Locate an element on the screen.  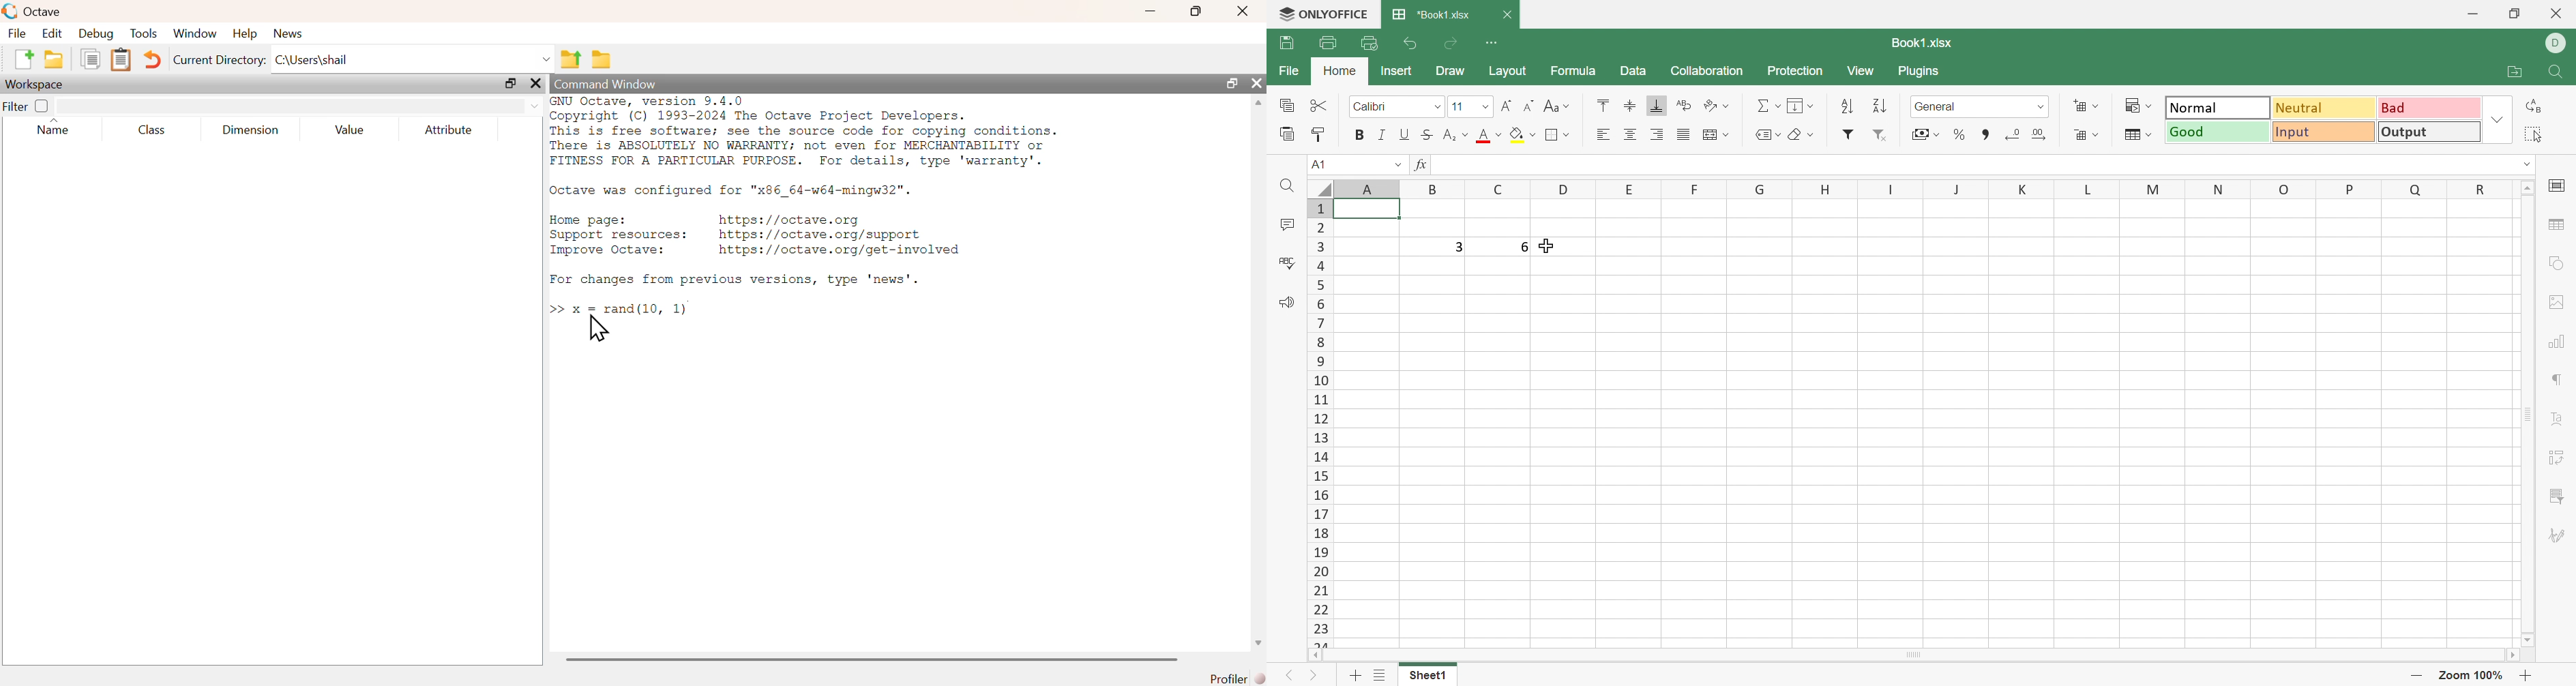
C:\Users\shail  is located at coordinates (413, 56).